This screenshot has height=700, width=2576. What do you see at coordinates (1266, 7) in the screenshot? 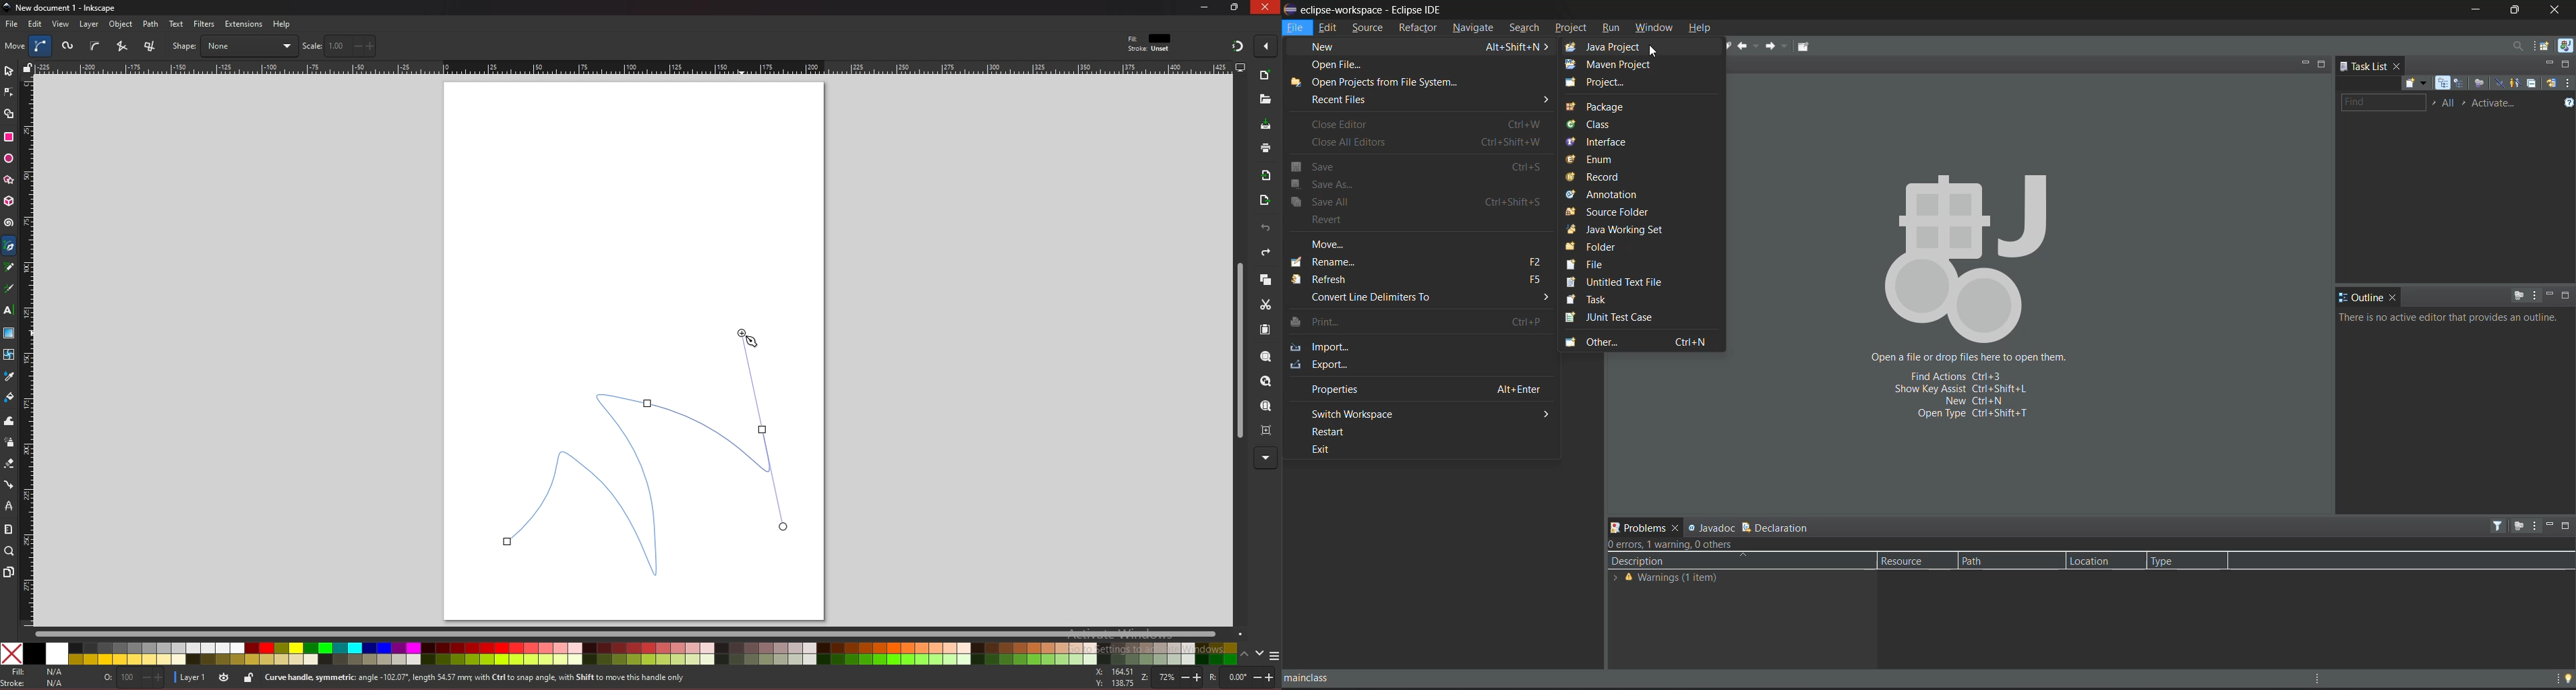
I see `close` at bounding box center [1266, 7].